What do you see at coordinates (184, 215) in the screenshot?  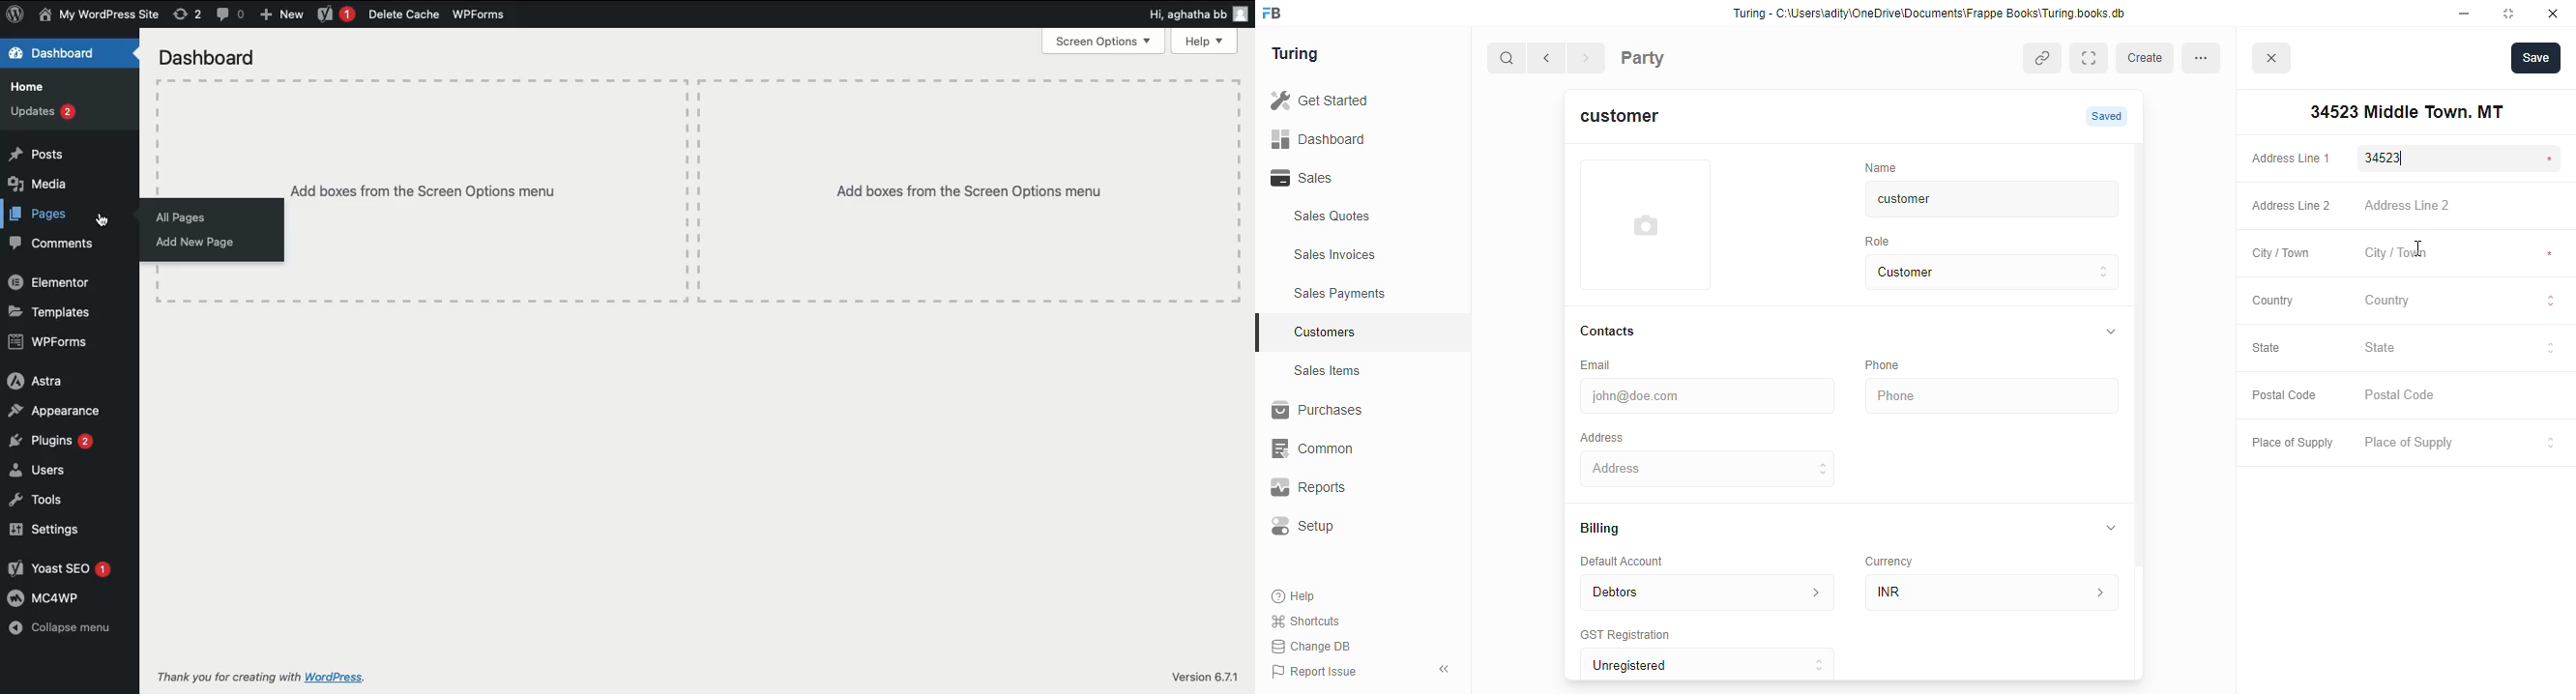 I see `All pages` at bounding box center [184, 215].